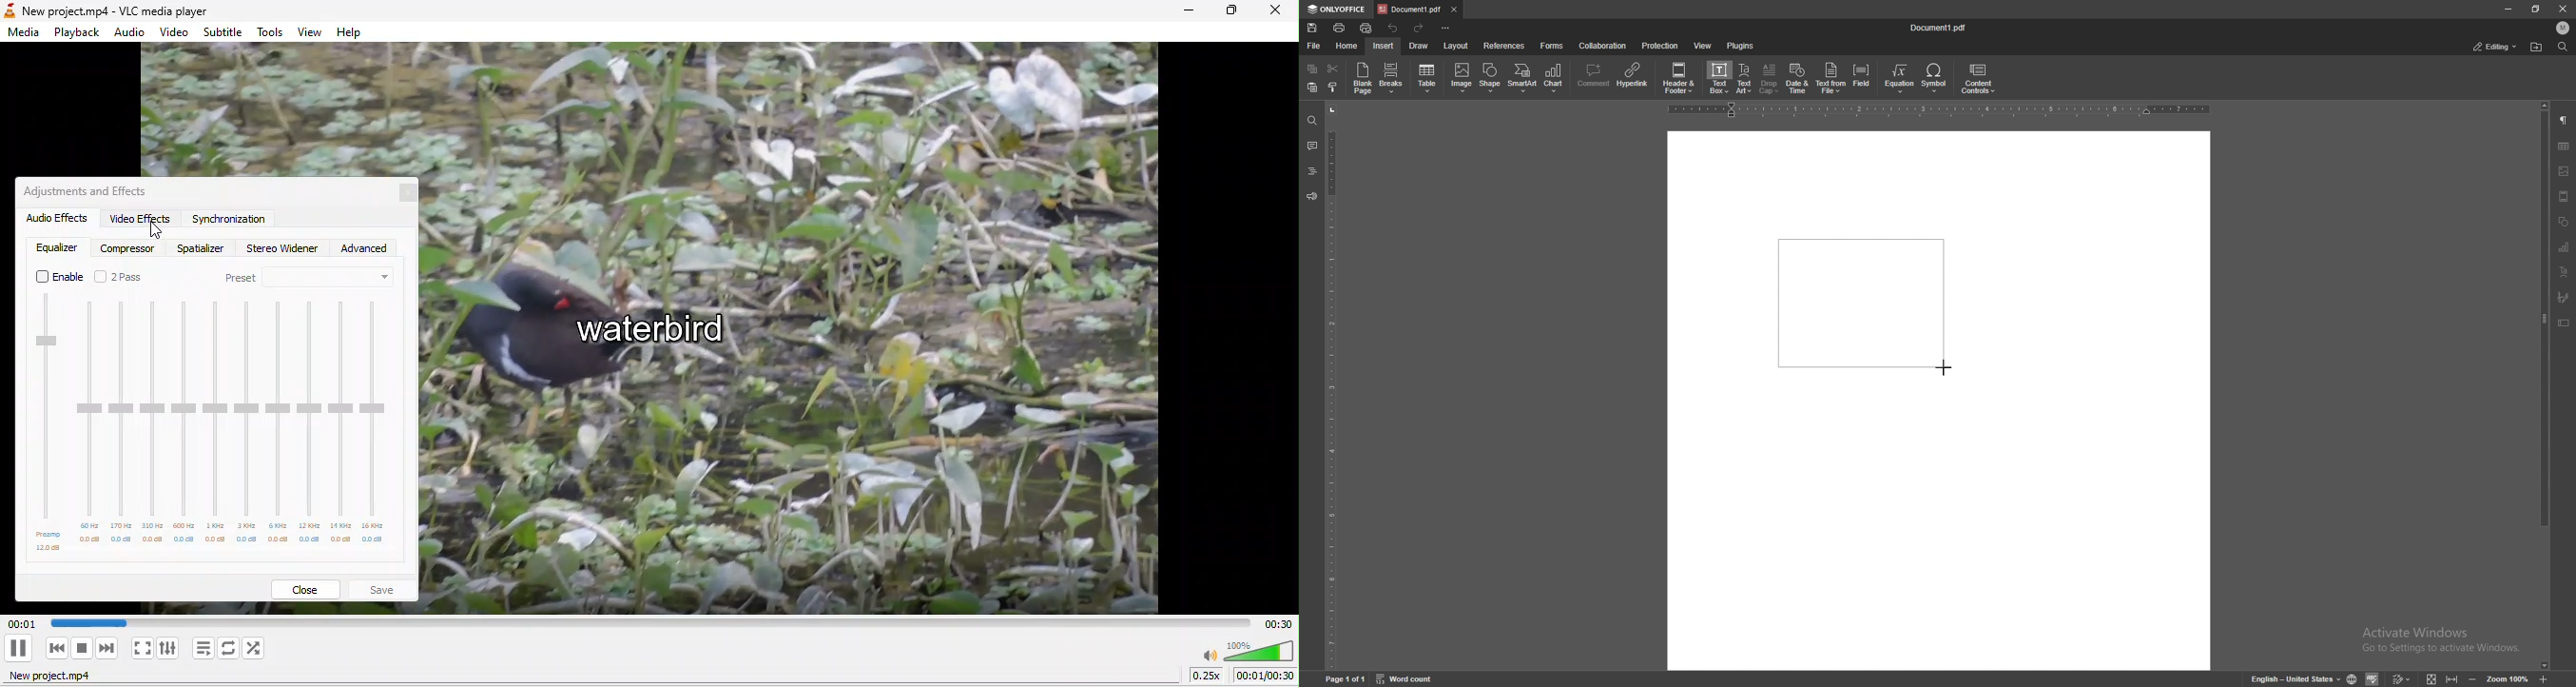  I want to click on 2 pass, so click(130, 275).